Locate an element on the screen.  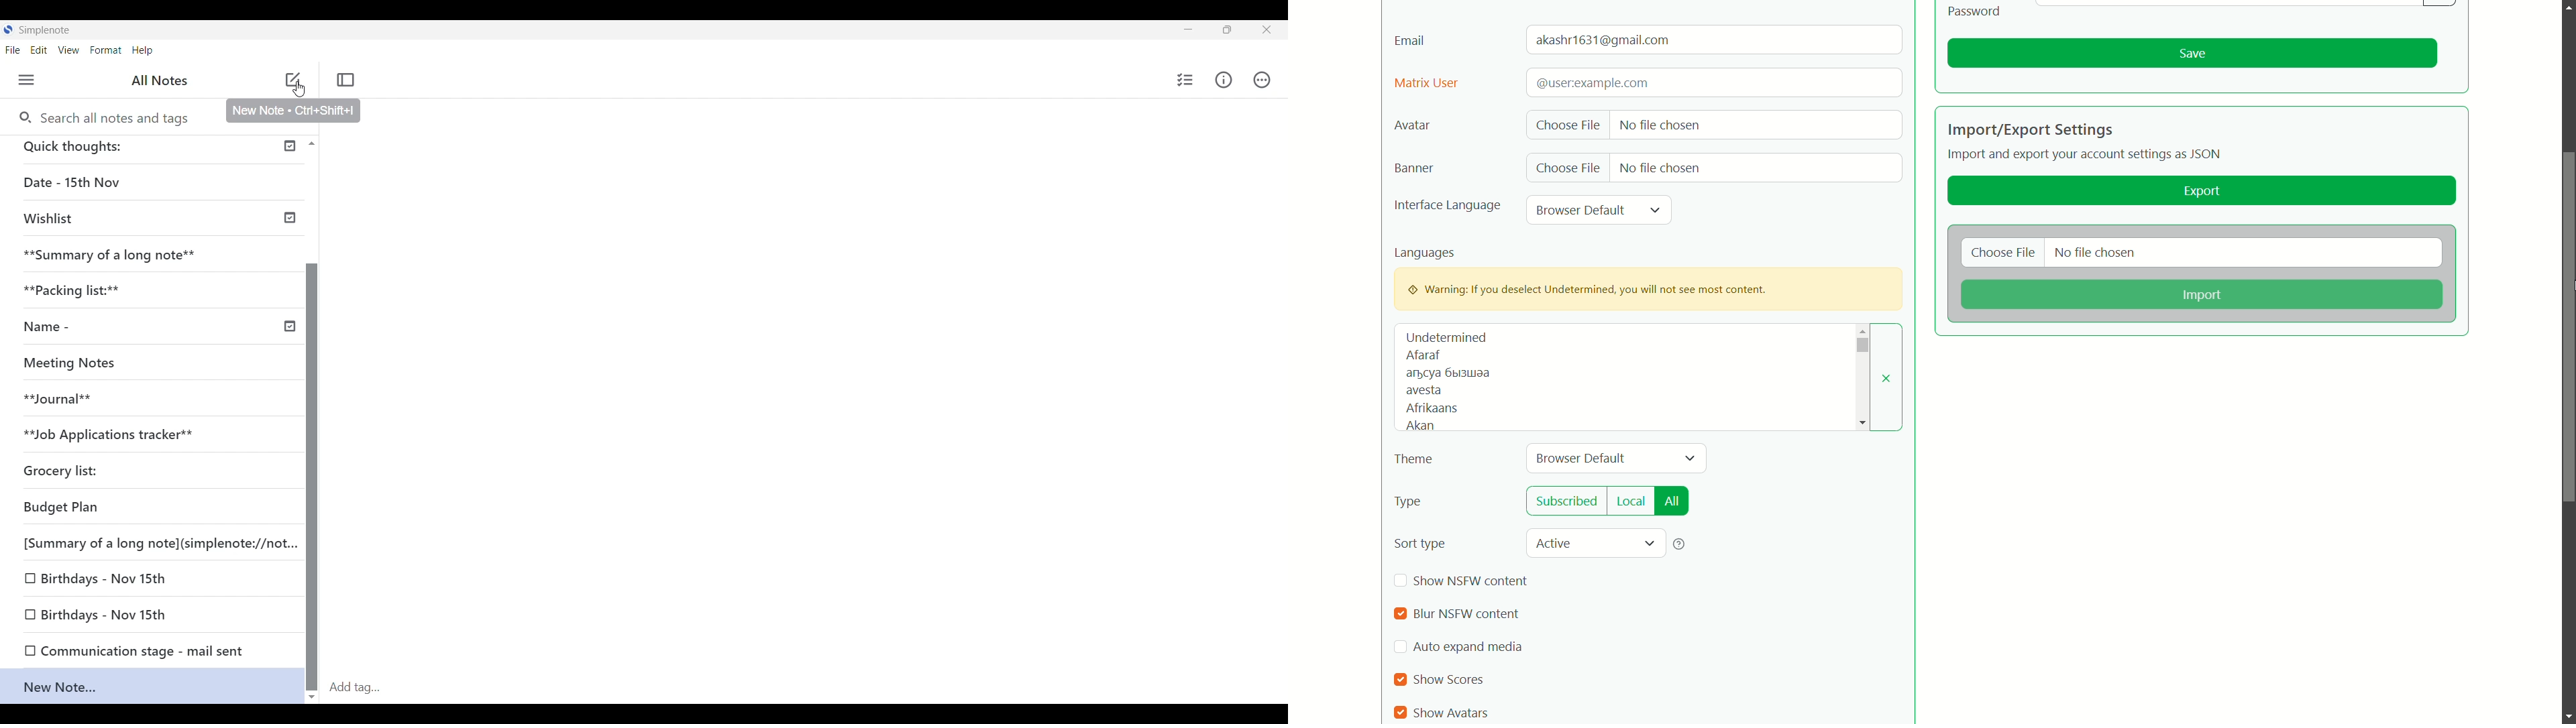
subscribed is located at coordinates (1568, 501).